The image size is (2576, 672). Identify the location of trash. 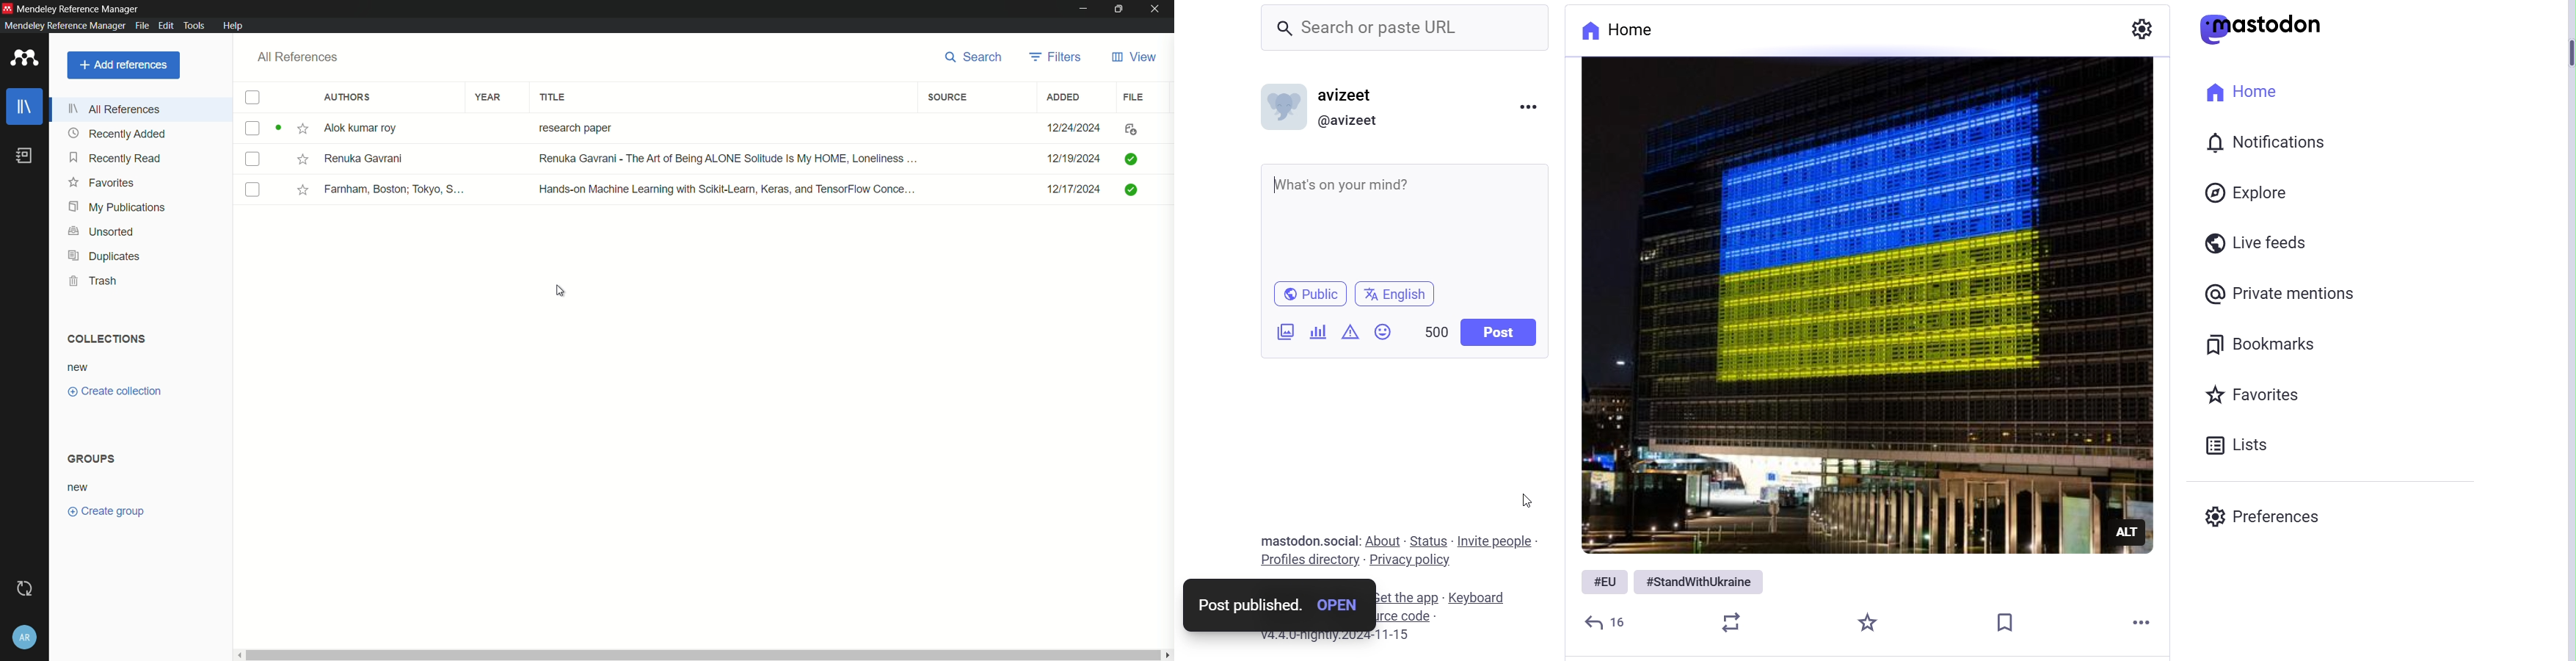
(93, 281).